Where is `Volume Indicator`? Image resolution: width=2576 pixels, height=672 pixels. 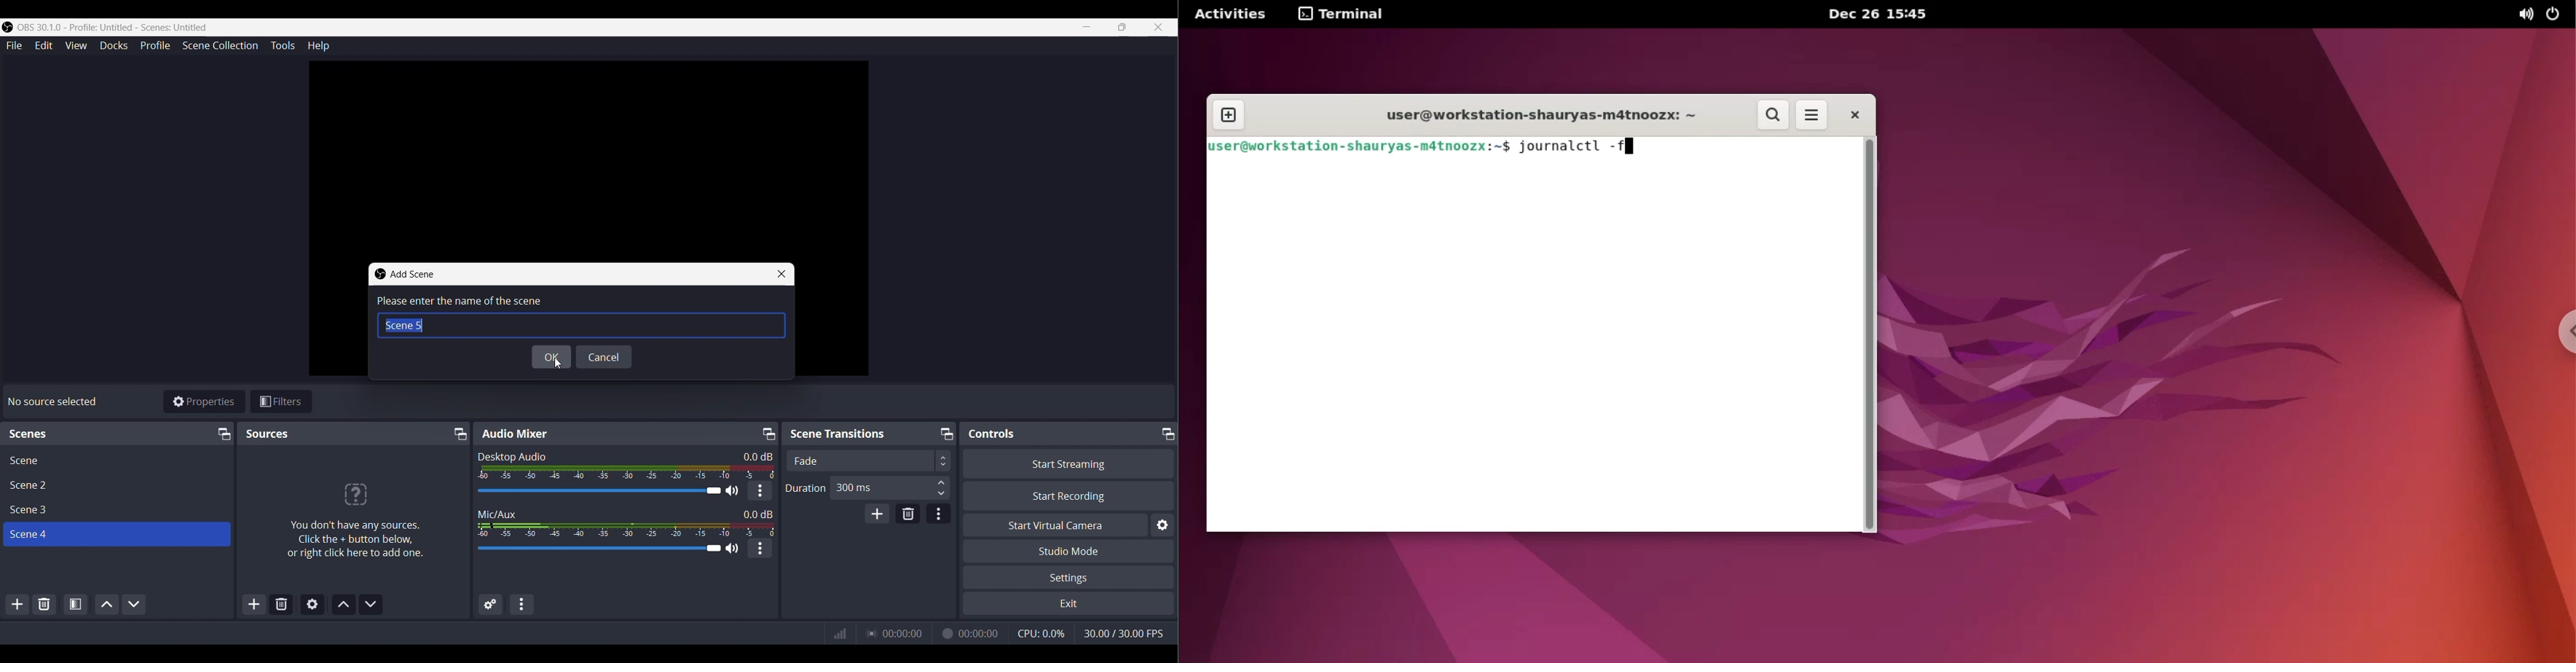 Volume Indicator is located at coordinates (626, 528).